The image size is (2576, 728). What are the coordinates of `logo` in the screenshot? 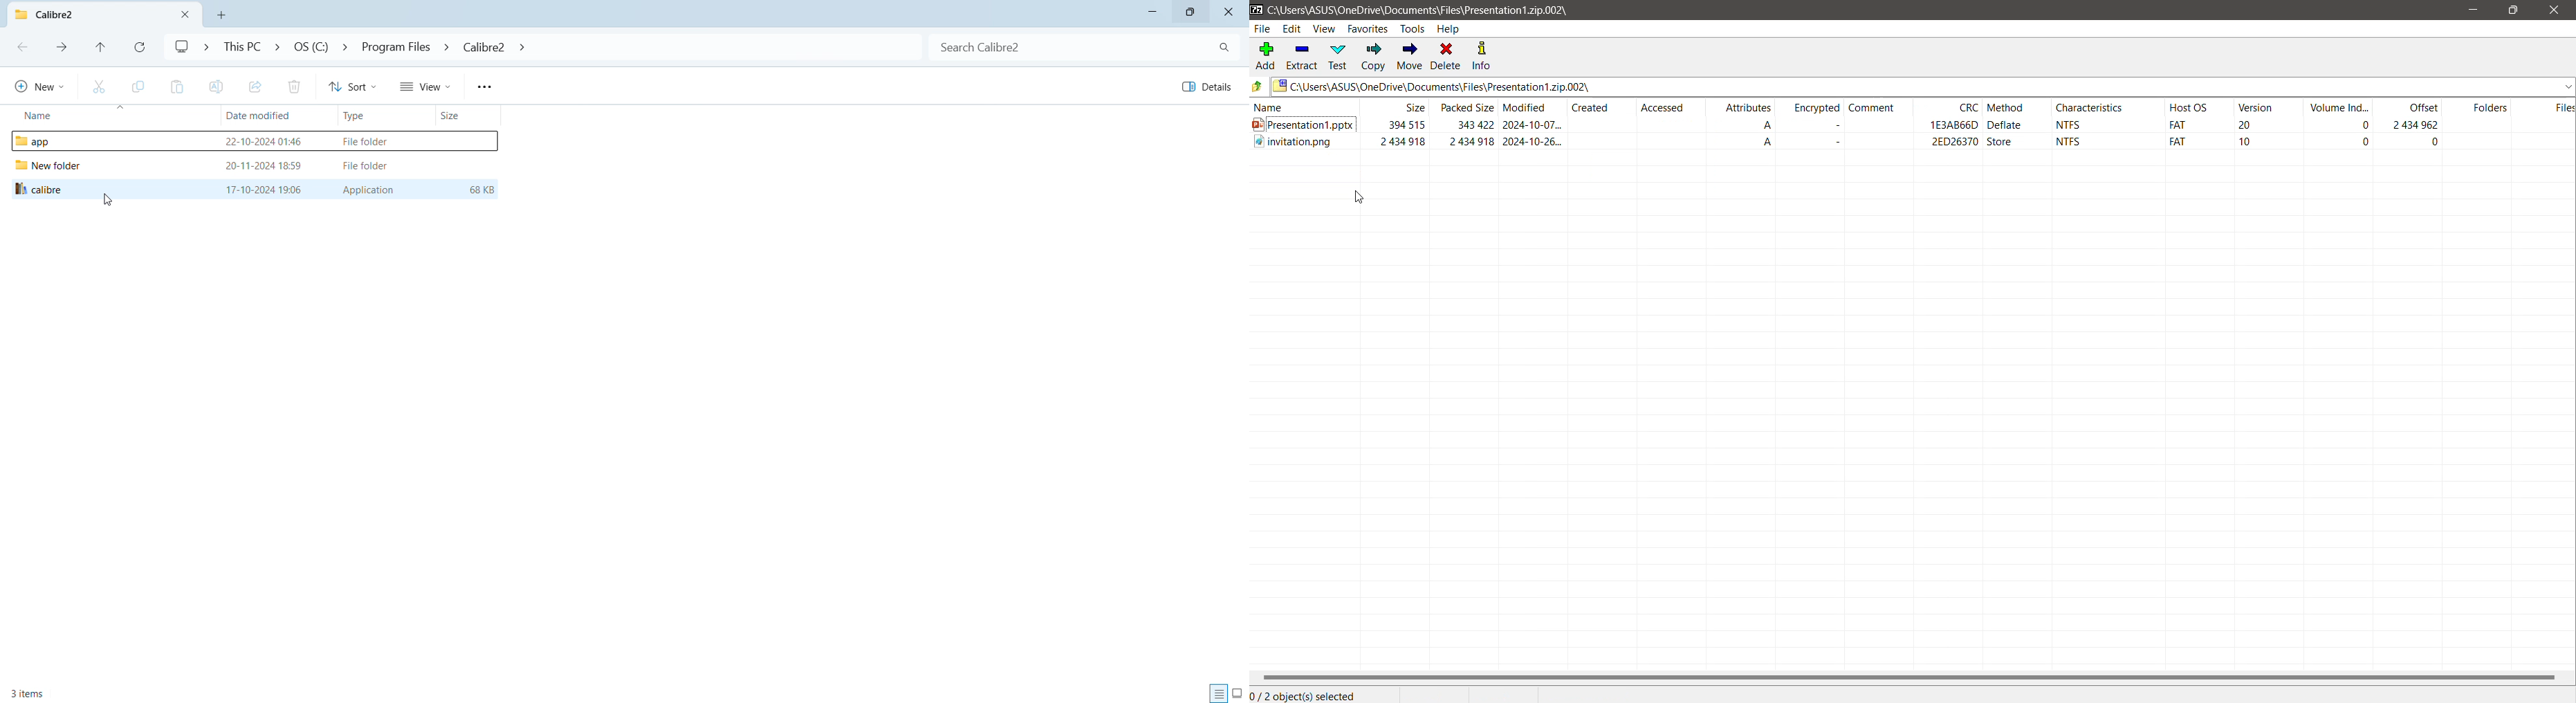 It's located at (21, 14).